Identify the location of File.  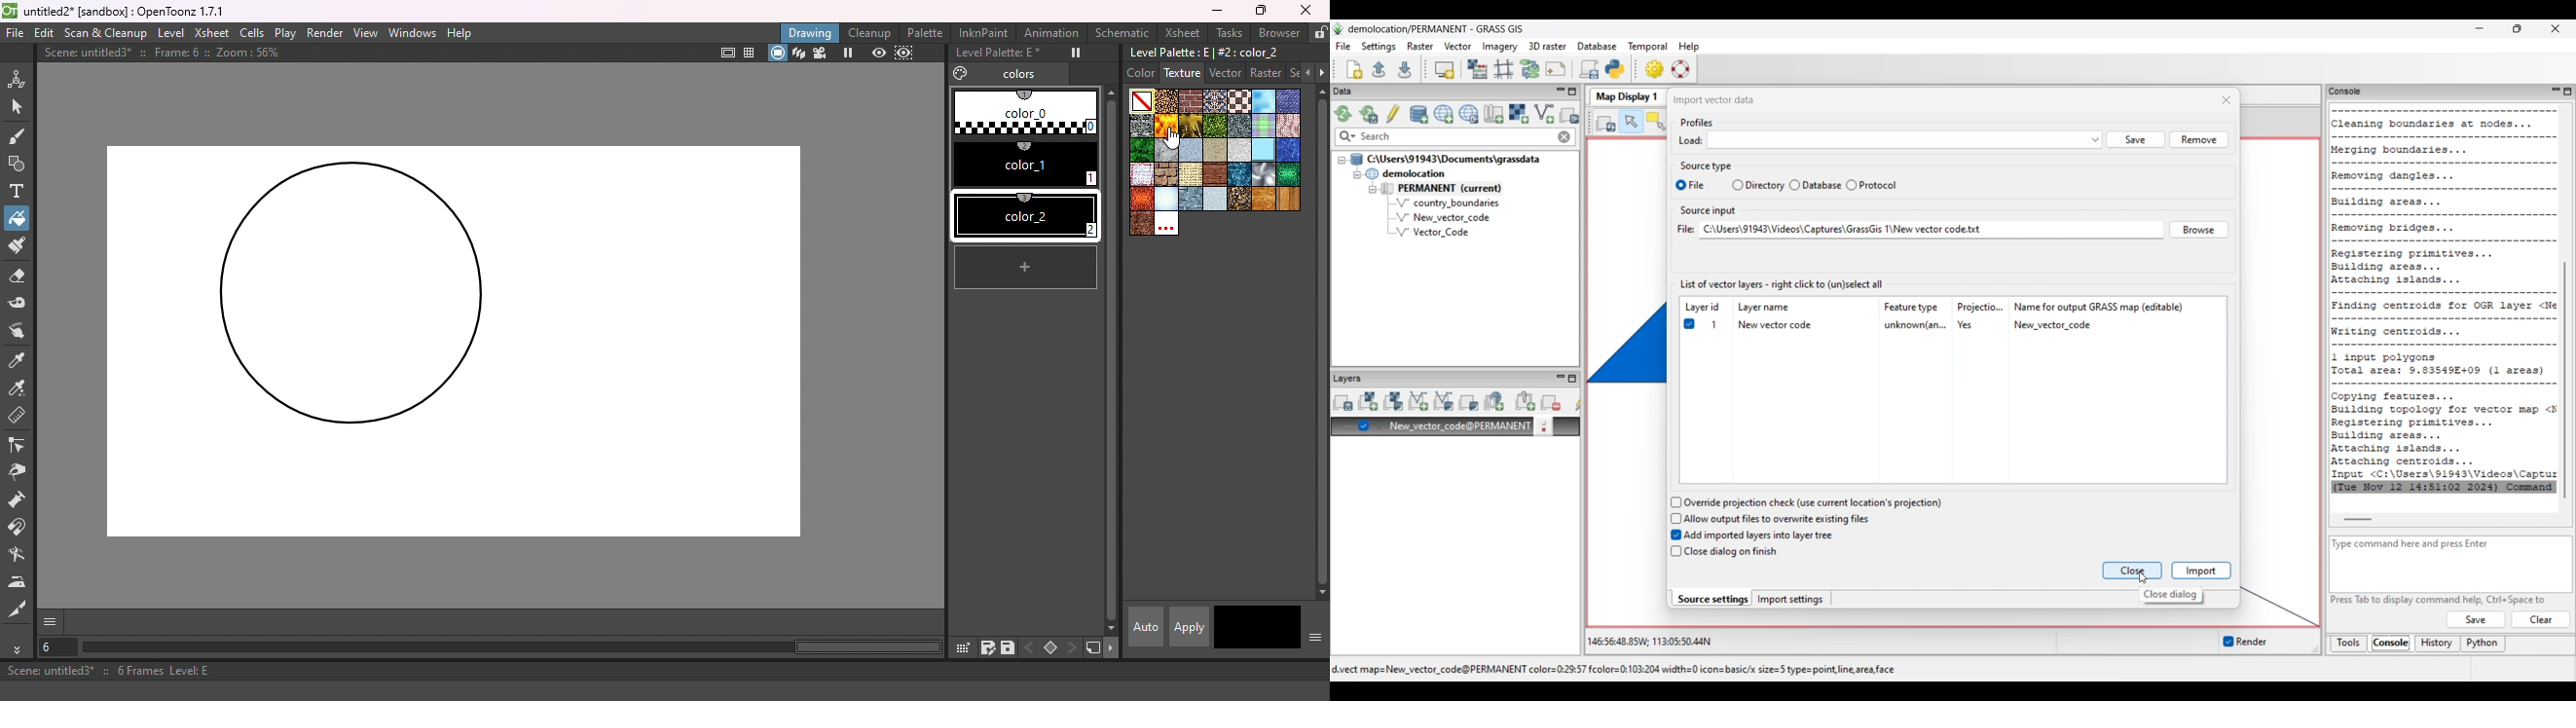
(16, 34).